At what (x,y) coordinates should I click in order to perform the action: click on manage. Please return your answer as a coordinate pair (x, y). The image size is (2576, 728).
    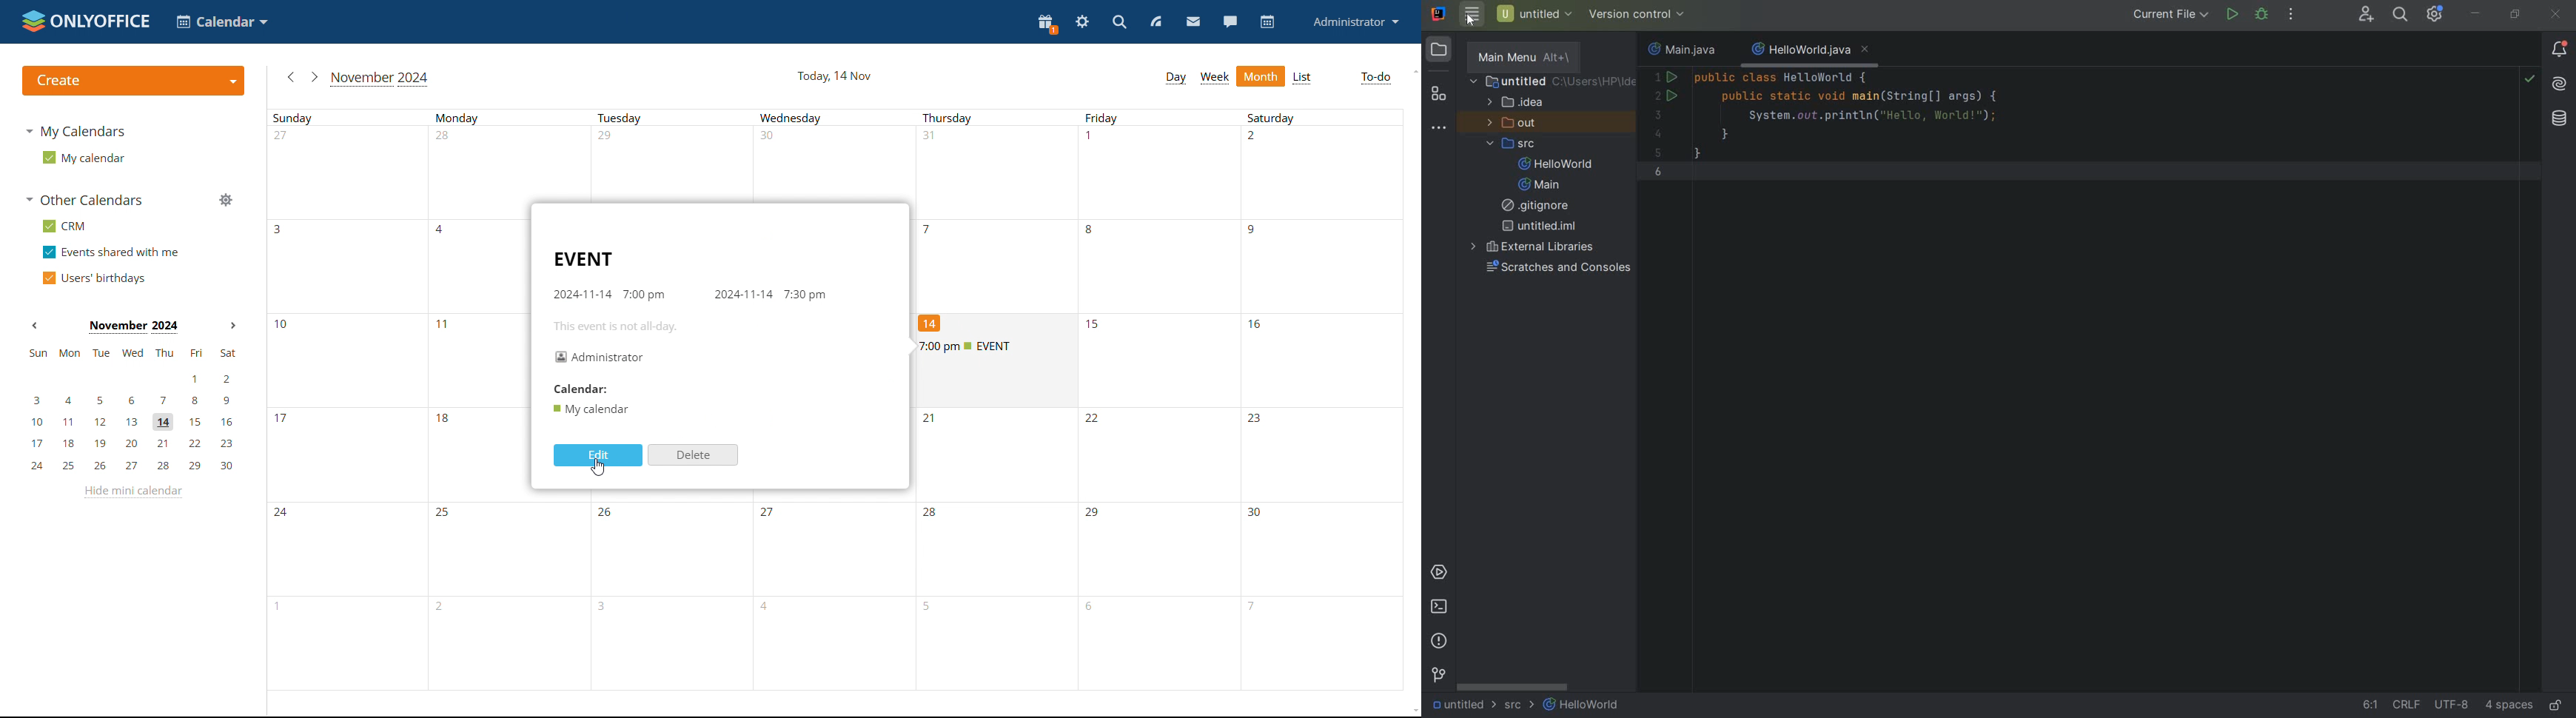
    Looking at the image, I should click on (226, 200).